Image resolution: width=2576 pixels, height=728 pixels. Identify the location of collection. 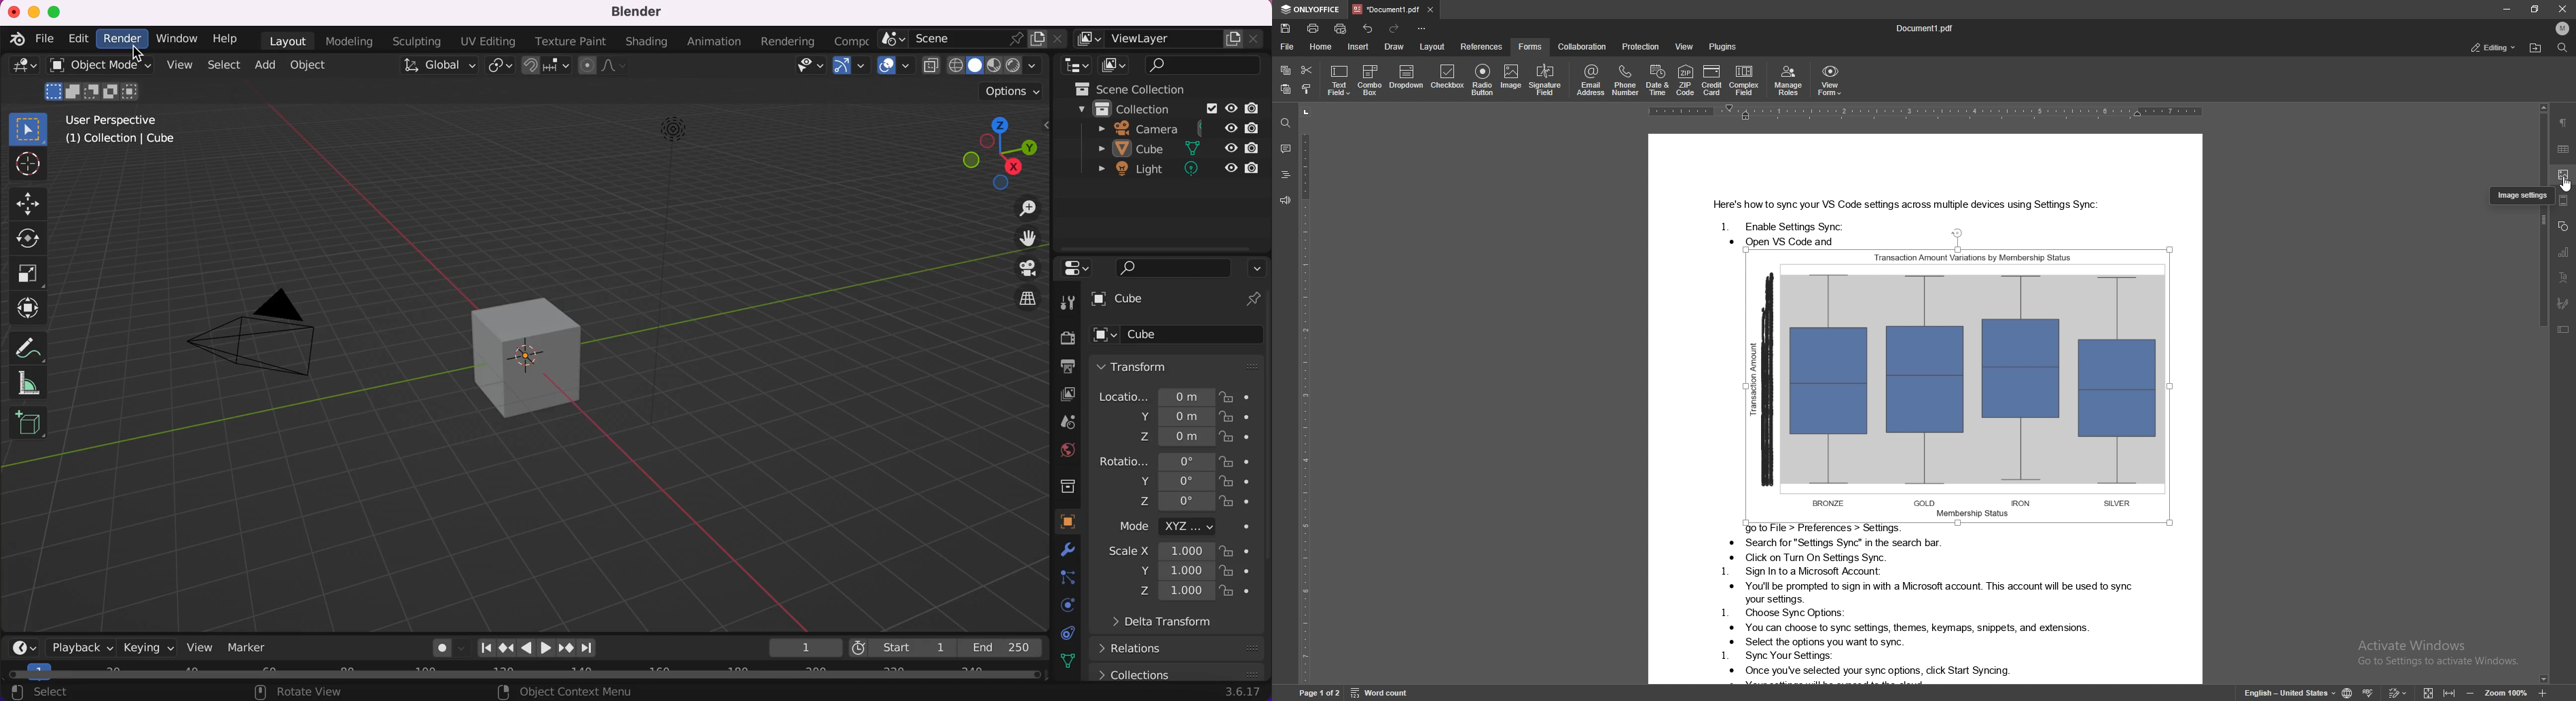
(1128, 110).